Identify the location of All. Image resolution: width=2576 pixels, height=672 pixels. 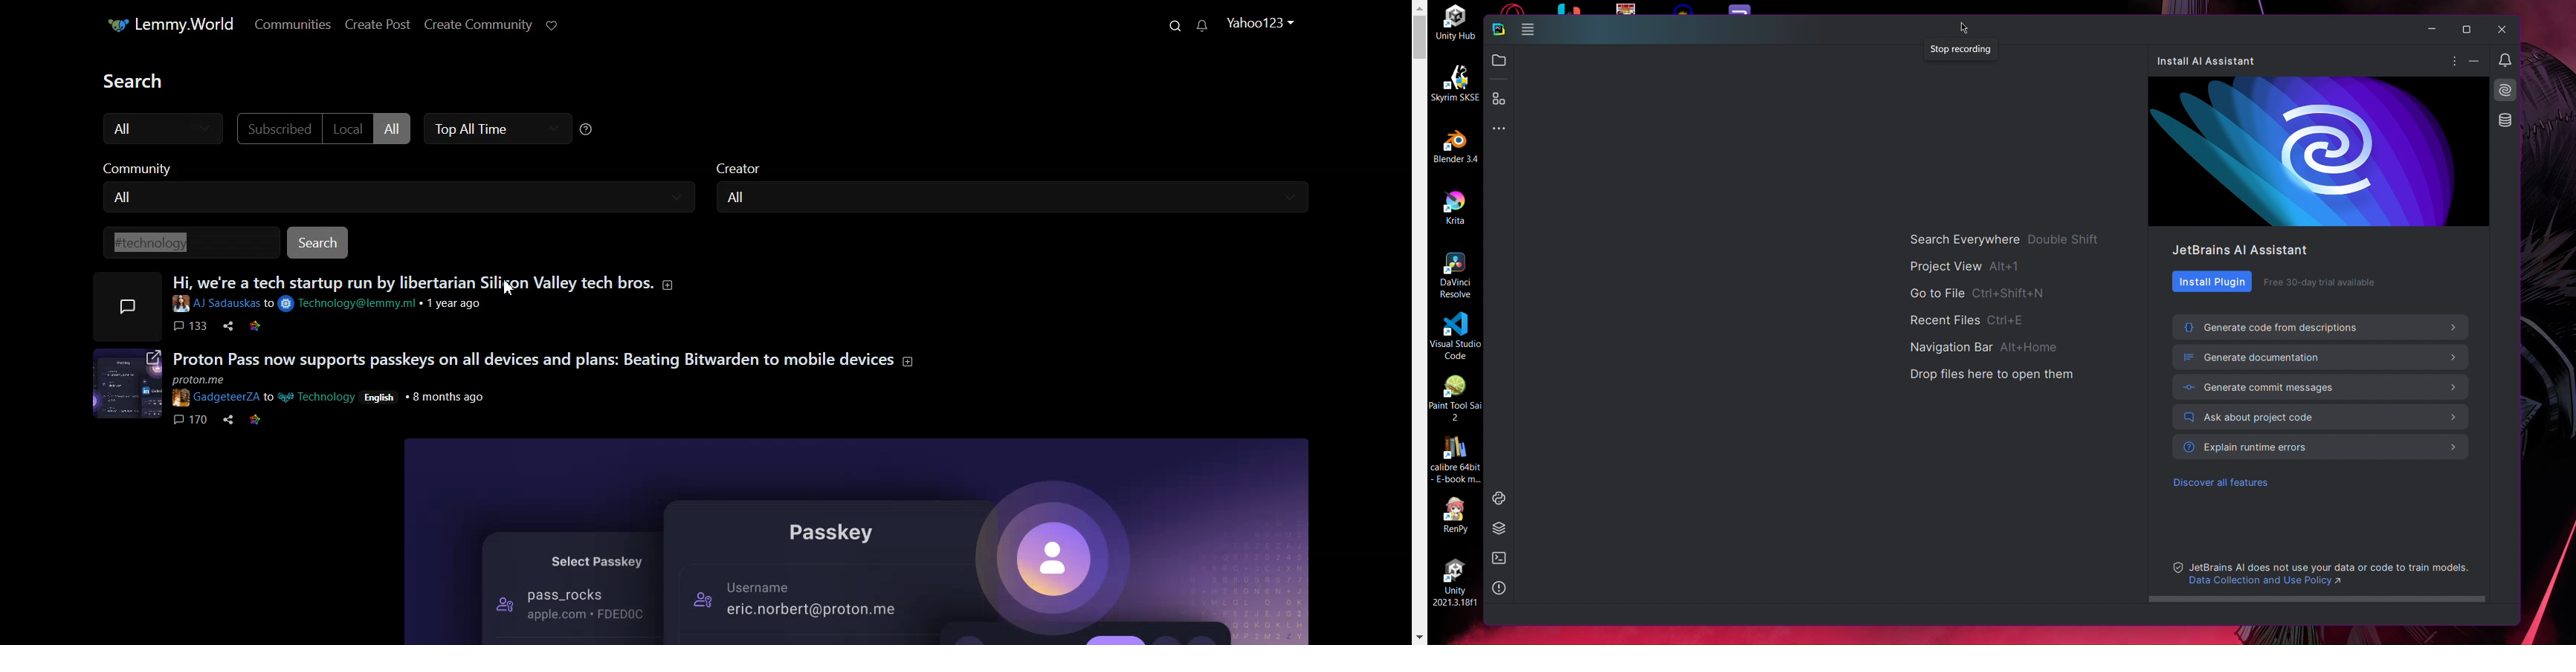
(395, 128).